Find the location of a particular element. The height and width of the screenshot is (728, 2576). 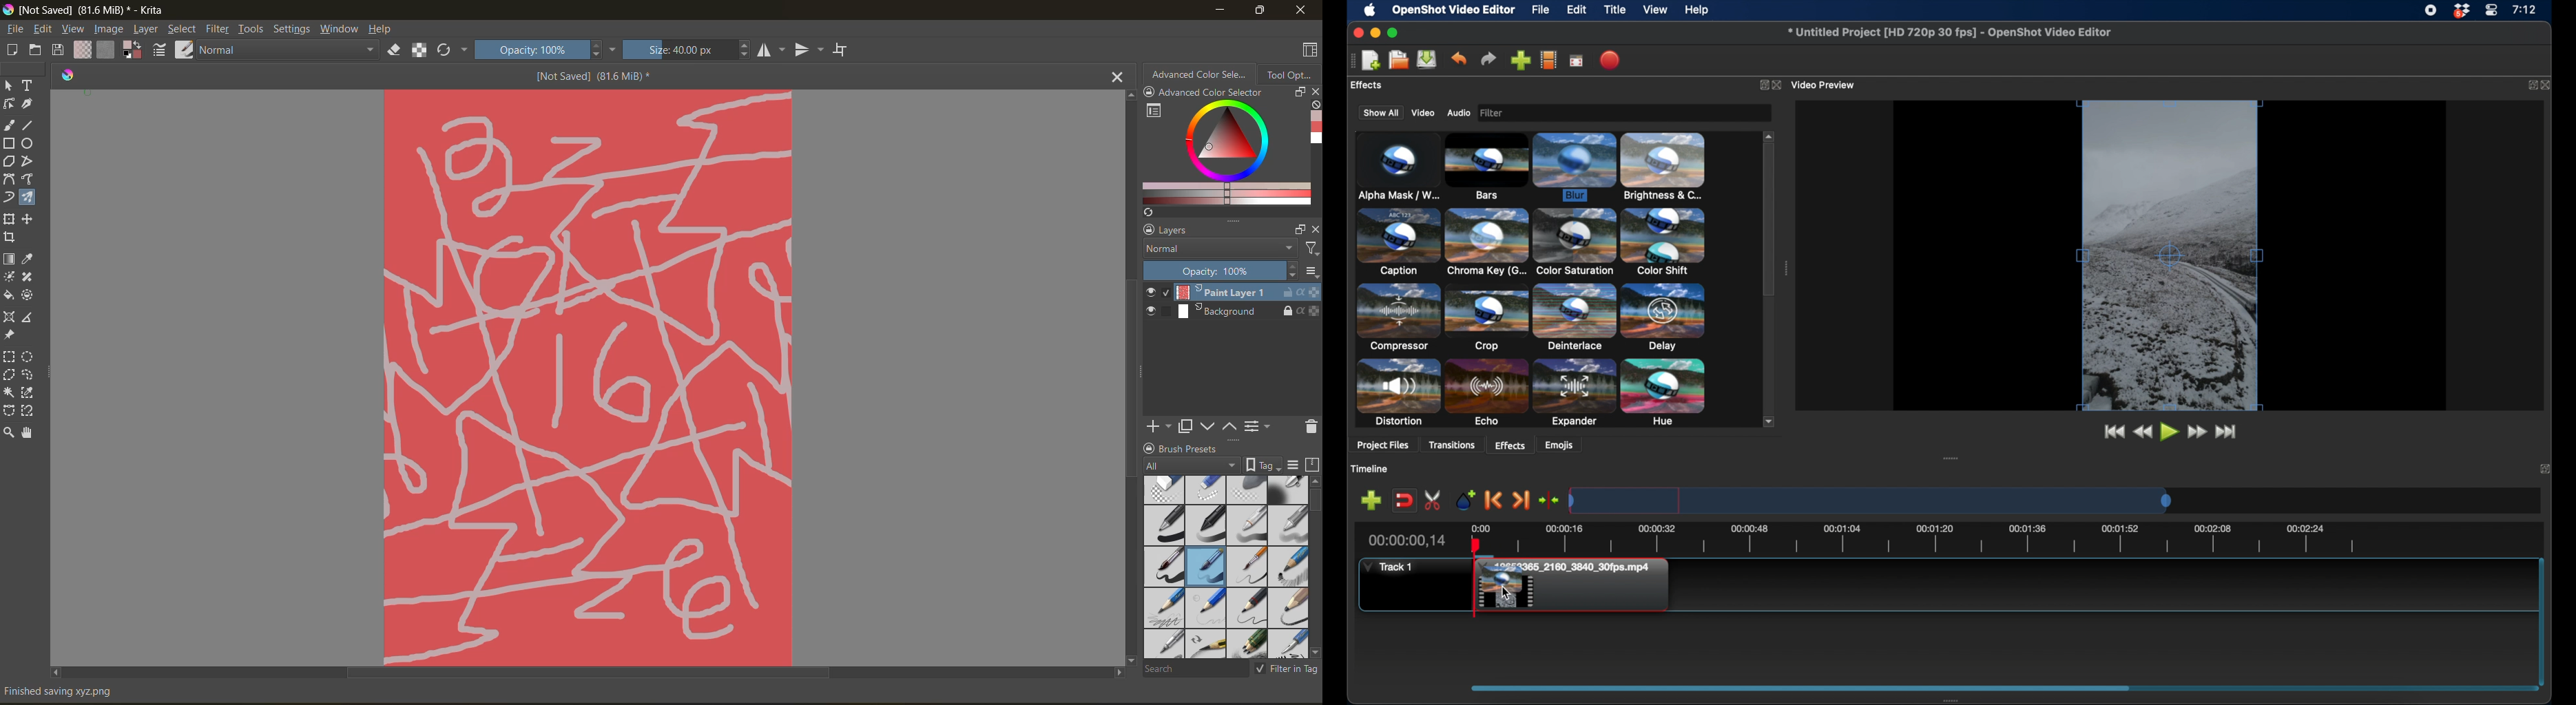

echo is located at coordinates (1486, 393).